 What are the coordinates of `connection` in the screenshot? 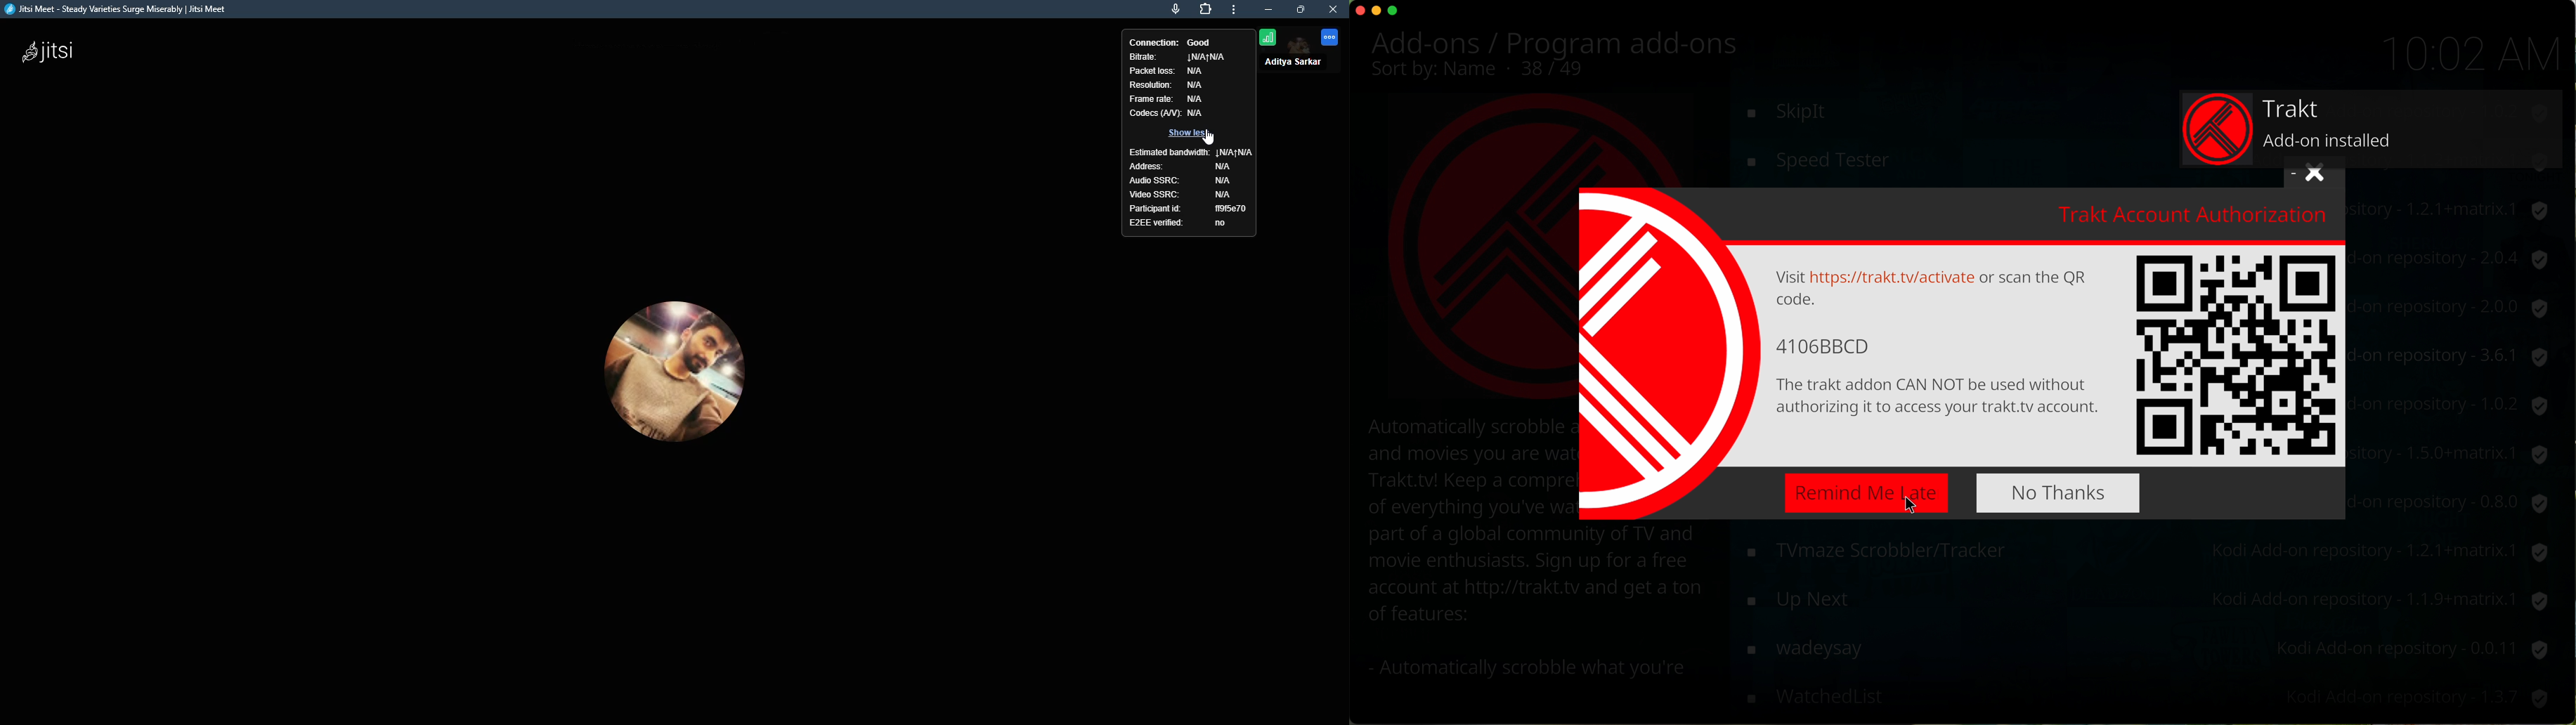 It's located at (1268, 38).